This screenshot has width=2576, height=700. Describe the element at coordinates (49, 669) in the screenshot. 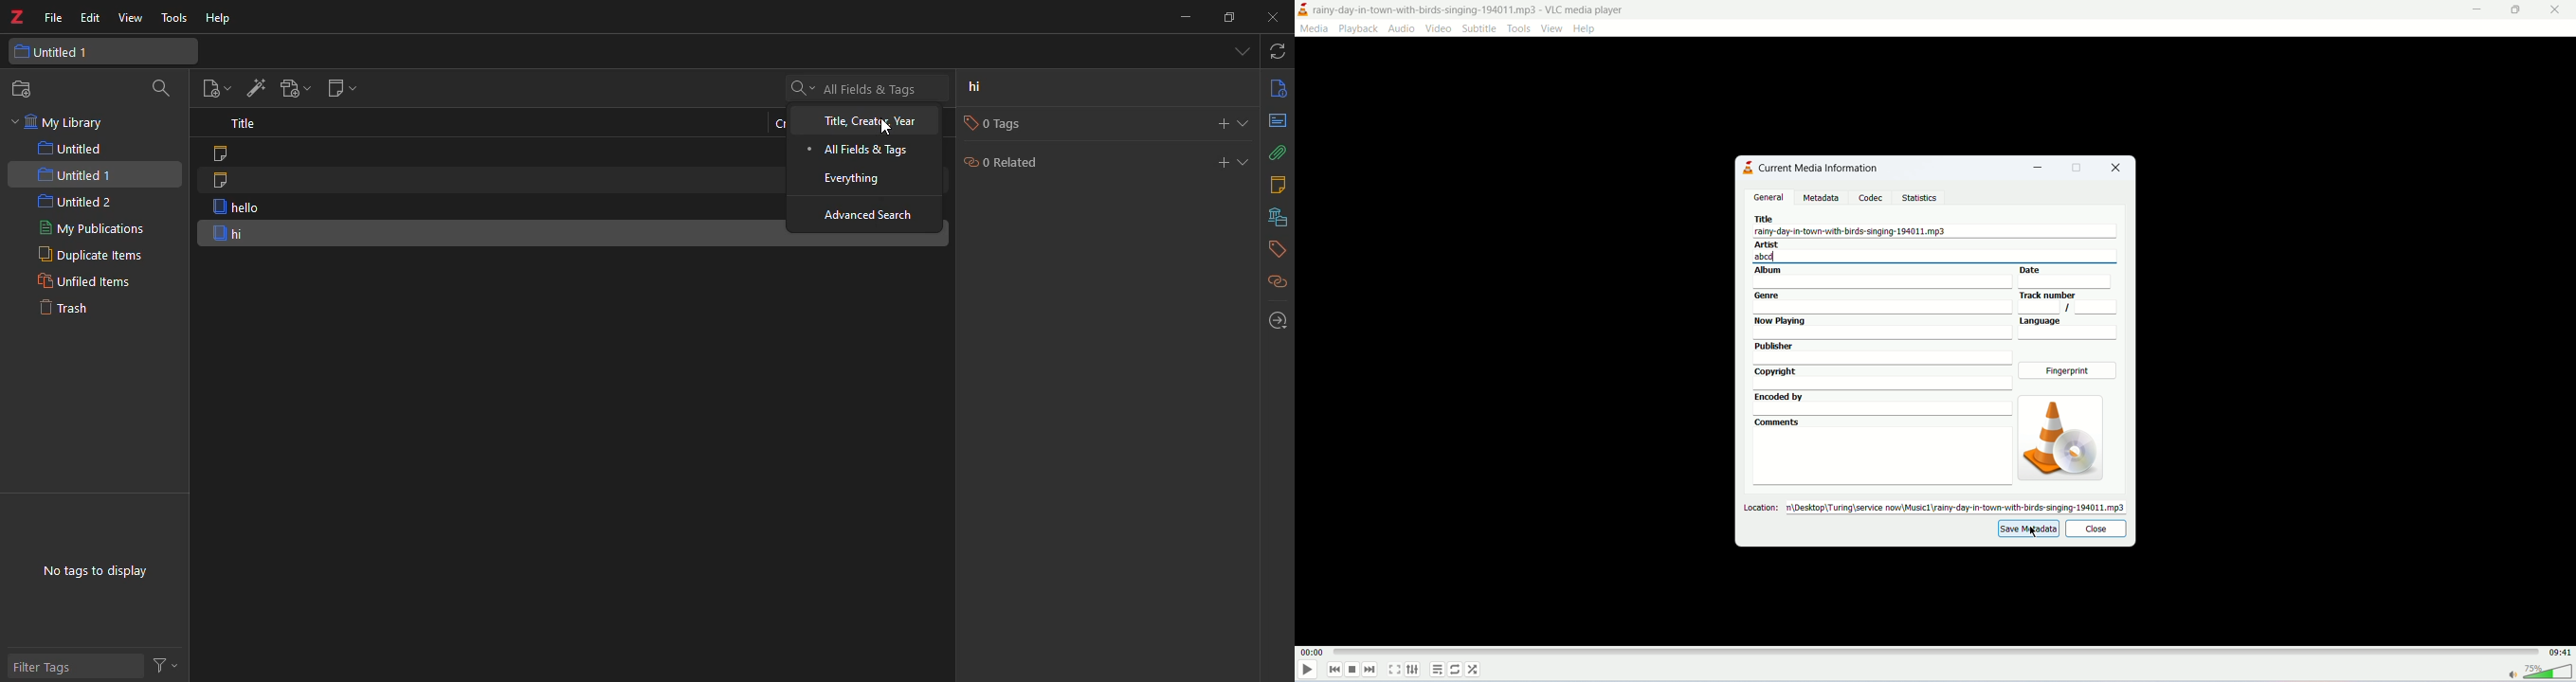

I see `filter tags` at that location.